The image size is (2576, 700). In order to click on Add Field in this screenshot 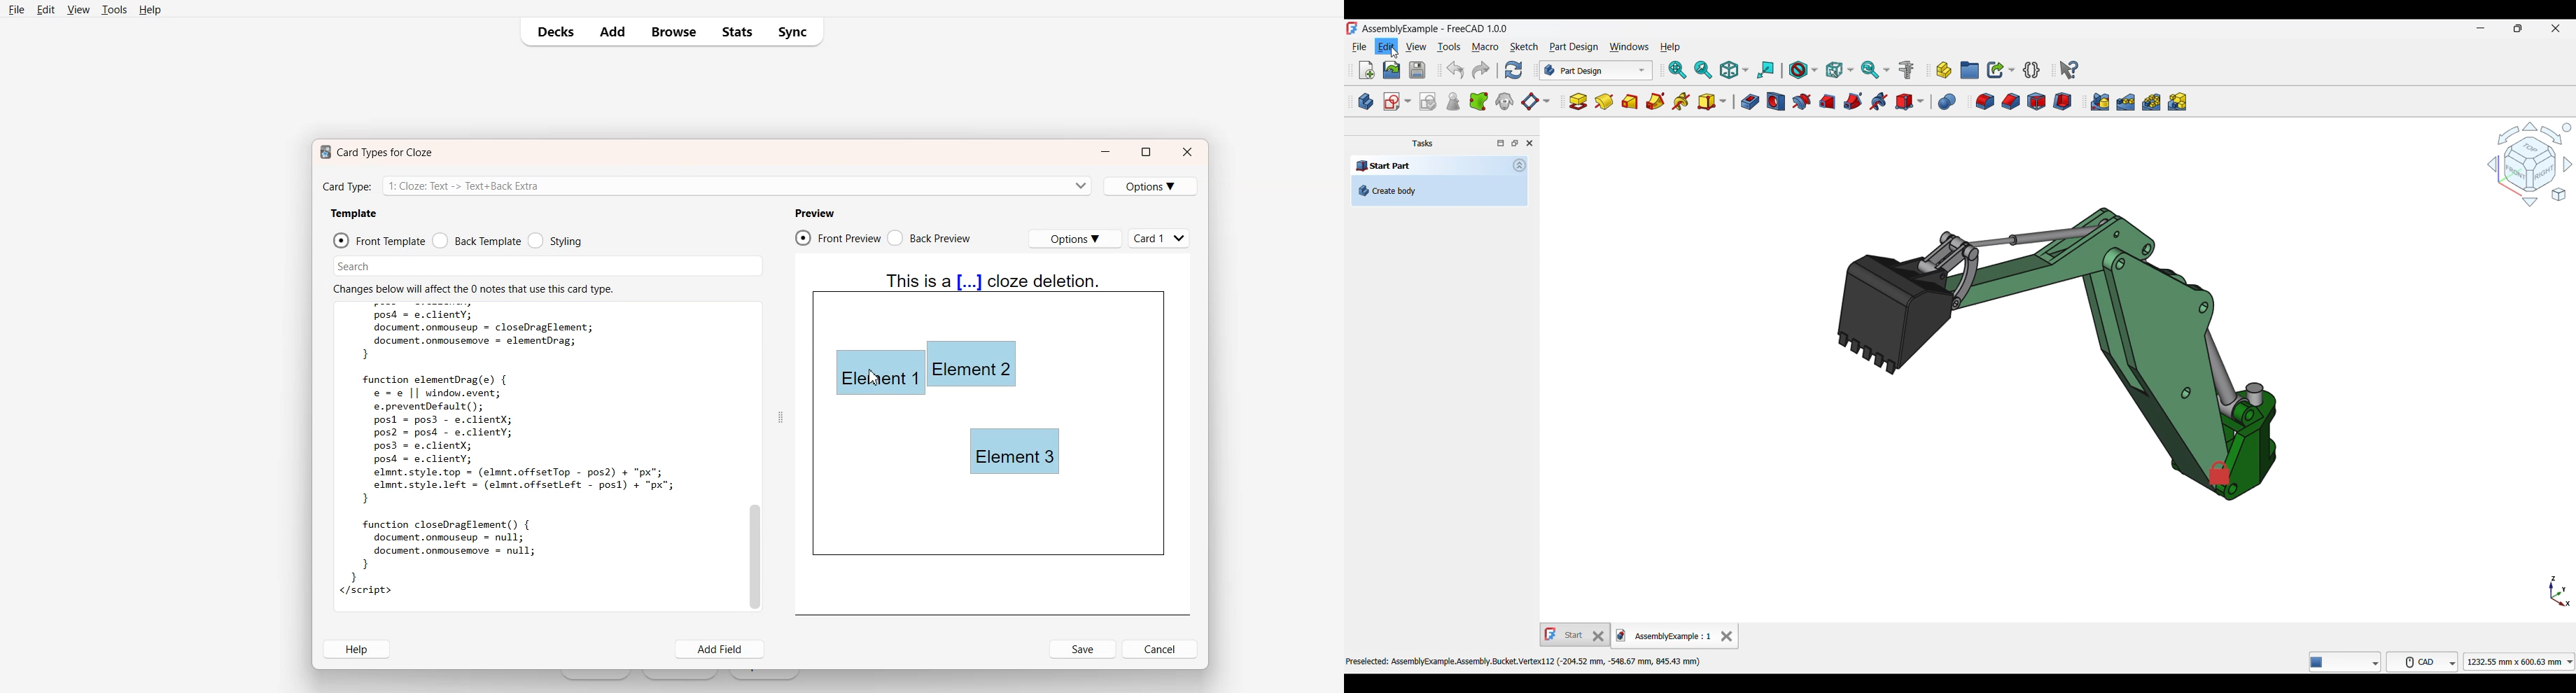, I will do `click(721, 650)`.